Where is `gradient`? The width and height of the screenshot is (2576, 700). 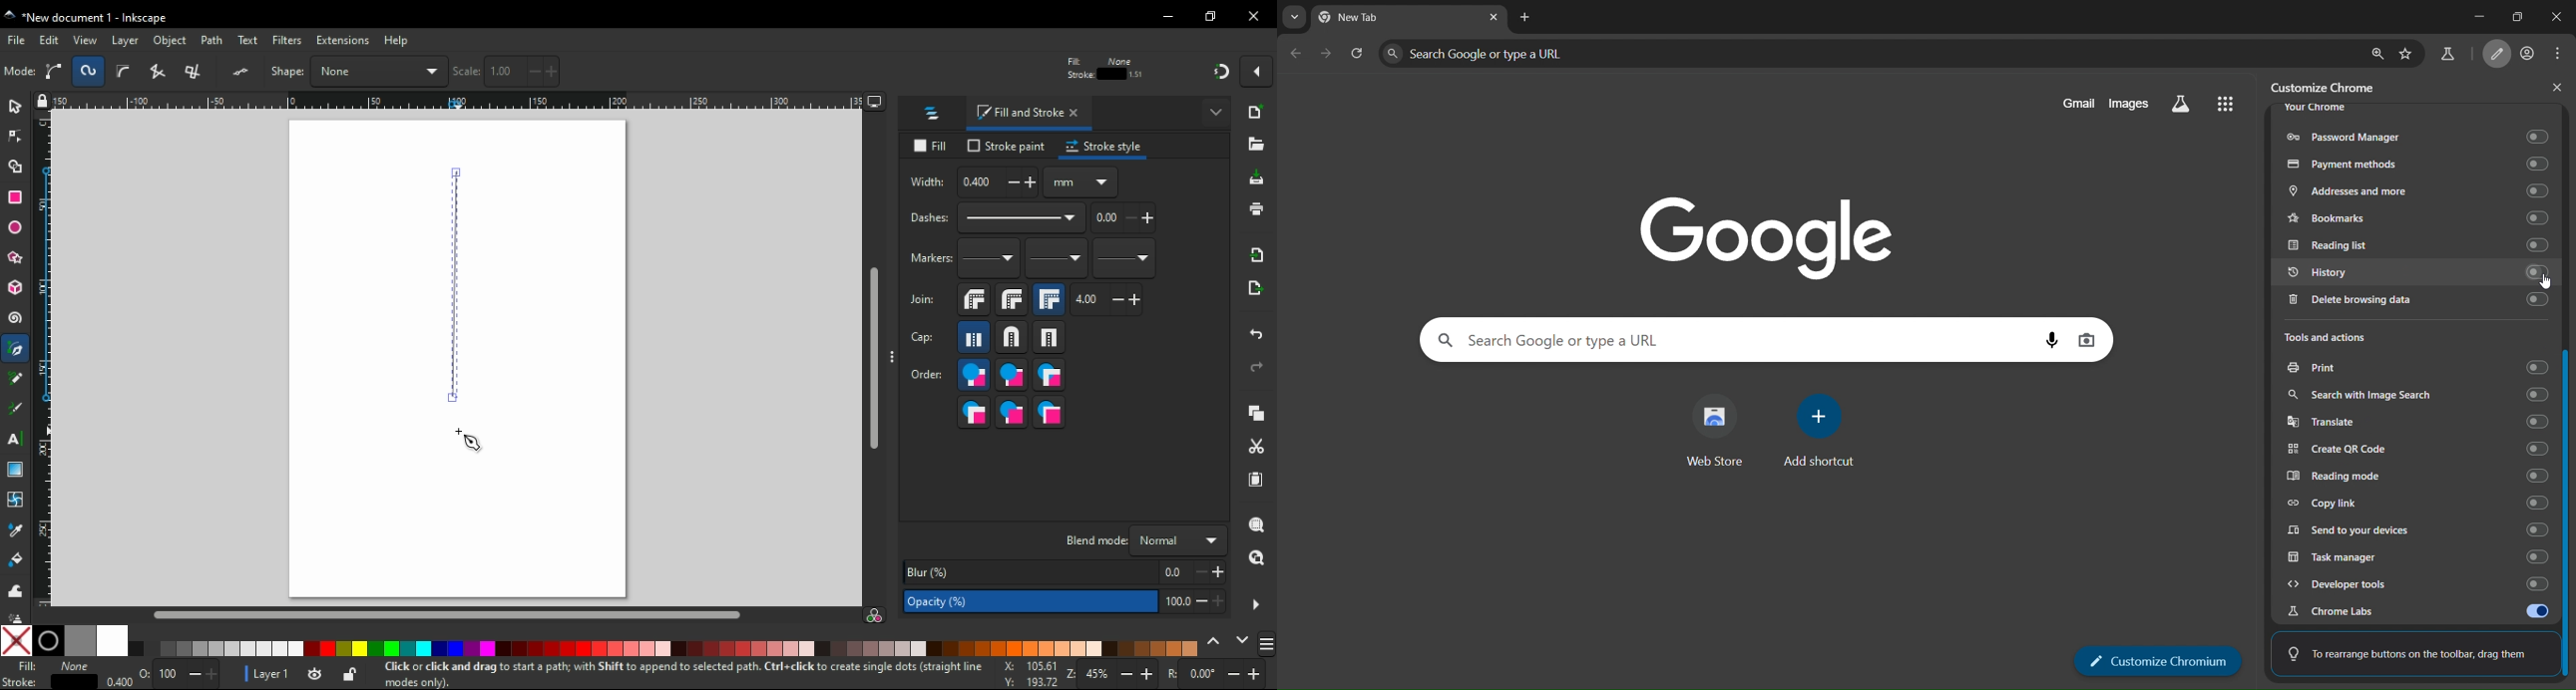 gradient is located at coordinates (15, 470).